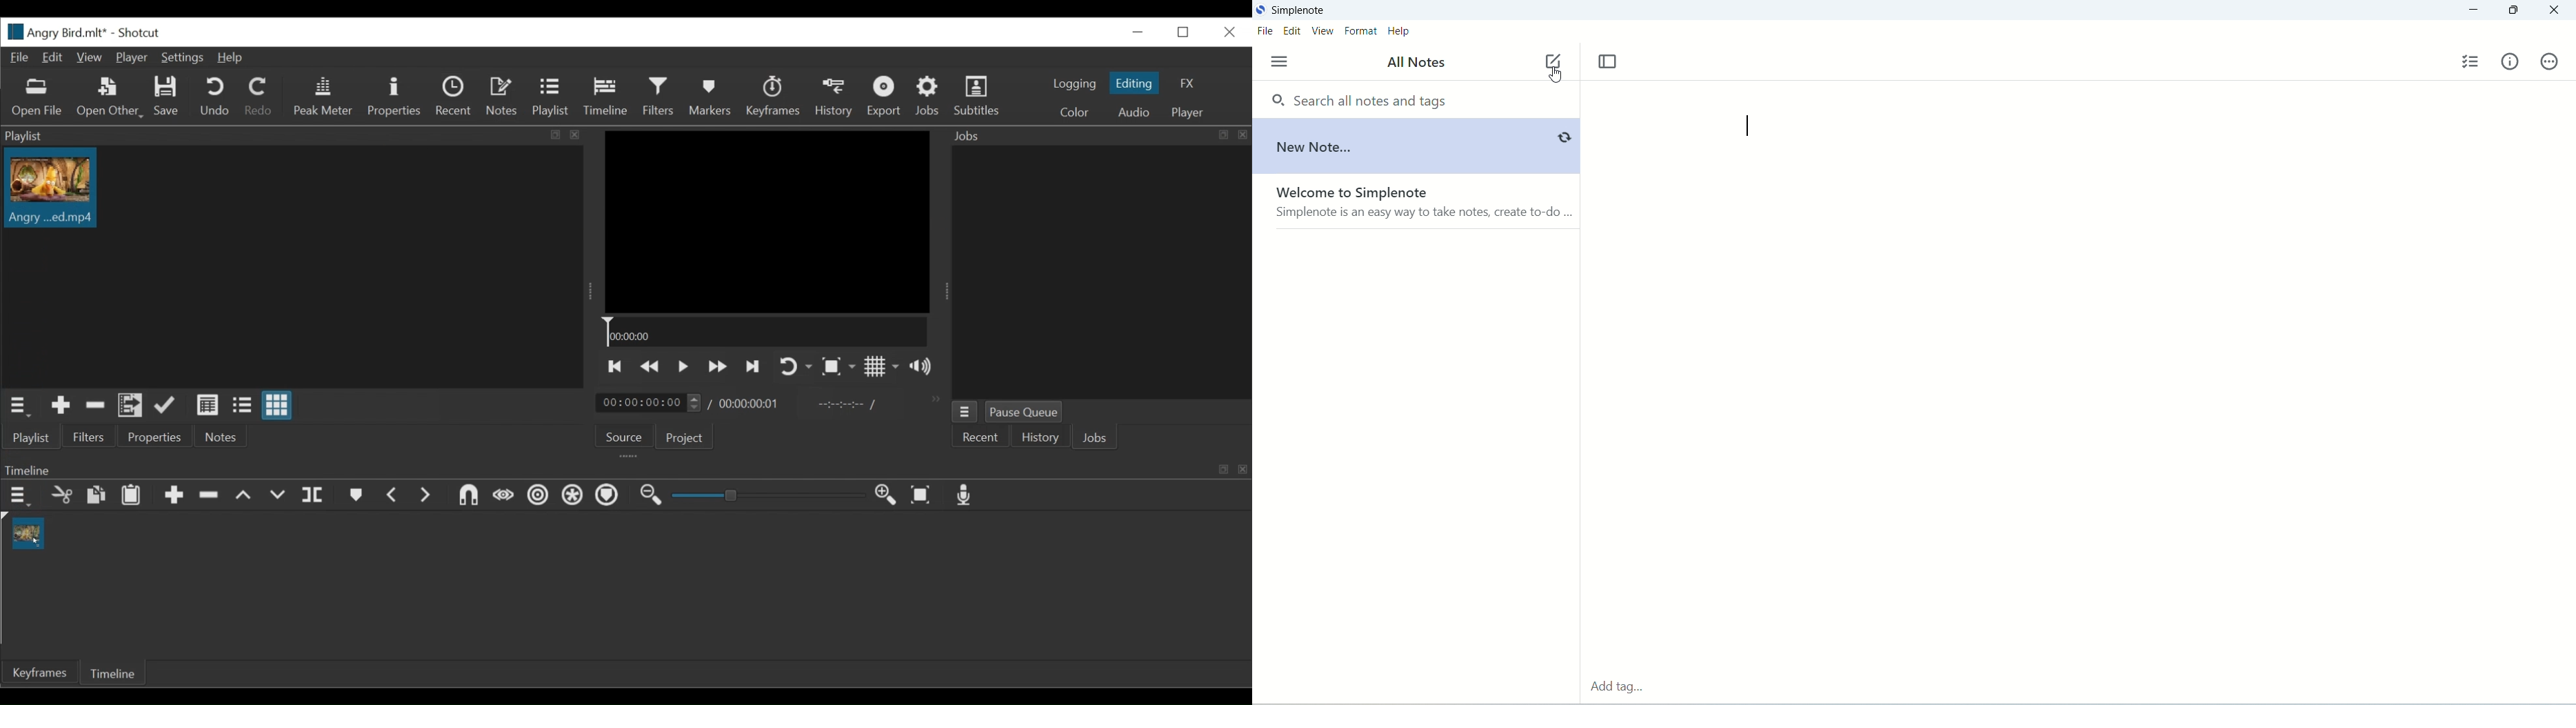 The image size is (2576, 728). Describe the element at coordinates (154, 436) in the screenshot. I see `Properties` at that location.